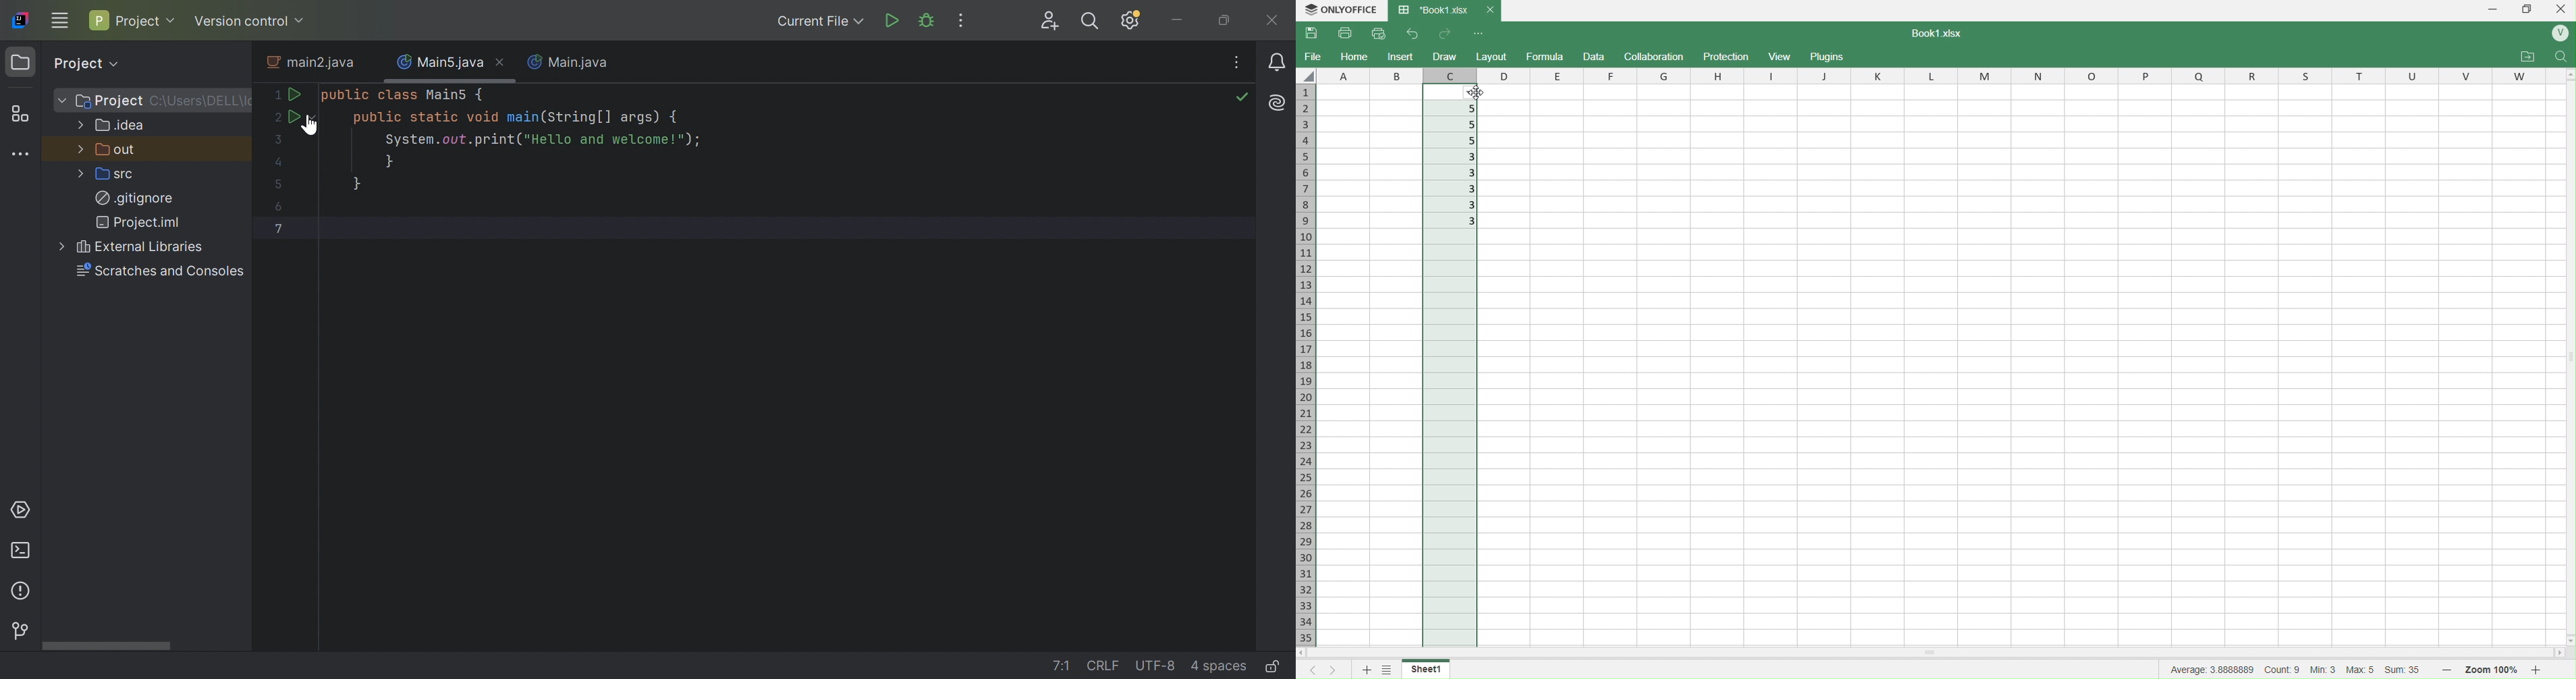 This screenshot has height=700, width=2576. Describe the element at coordinates (279, 140) in the screenshot. I see `3` at that location.